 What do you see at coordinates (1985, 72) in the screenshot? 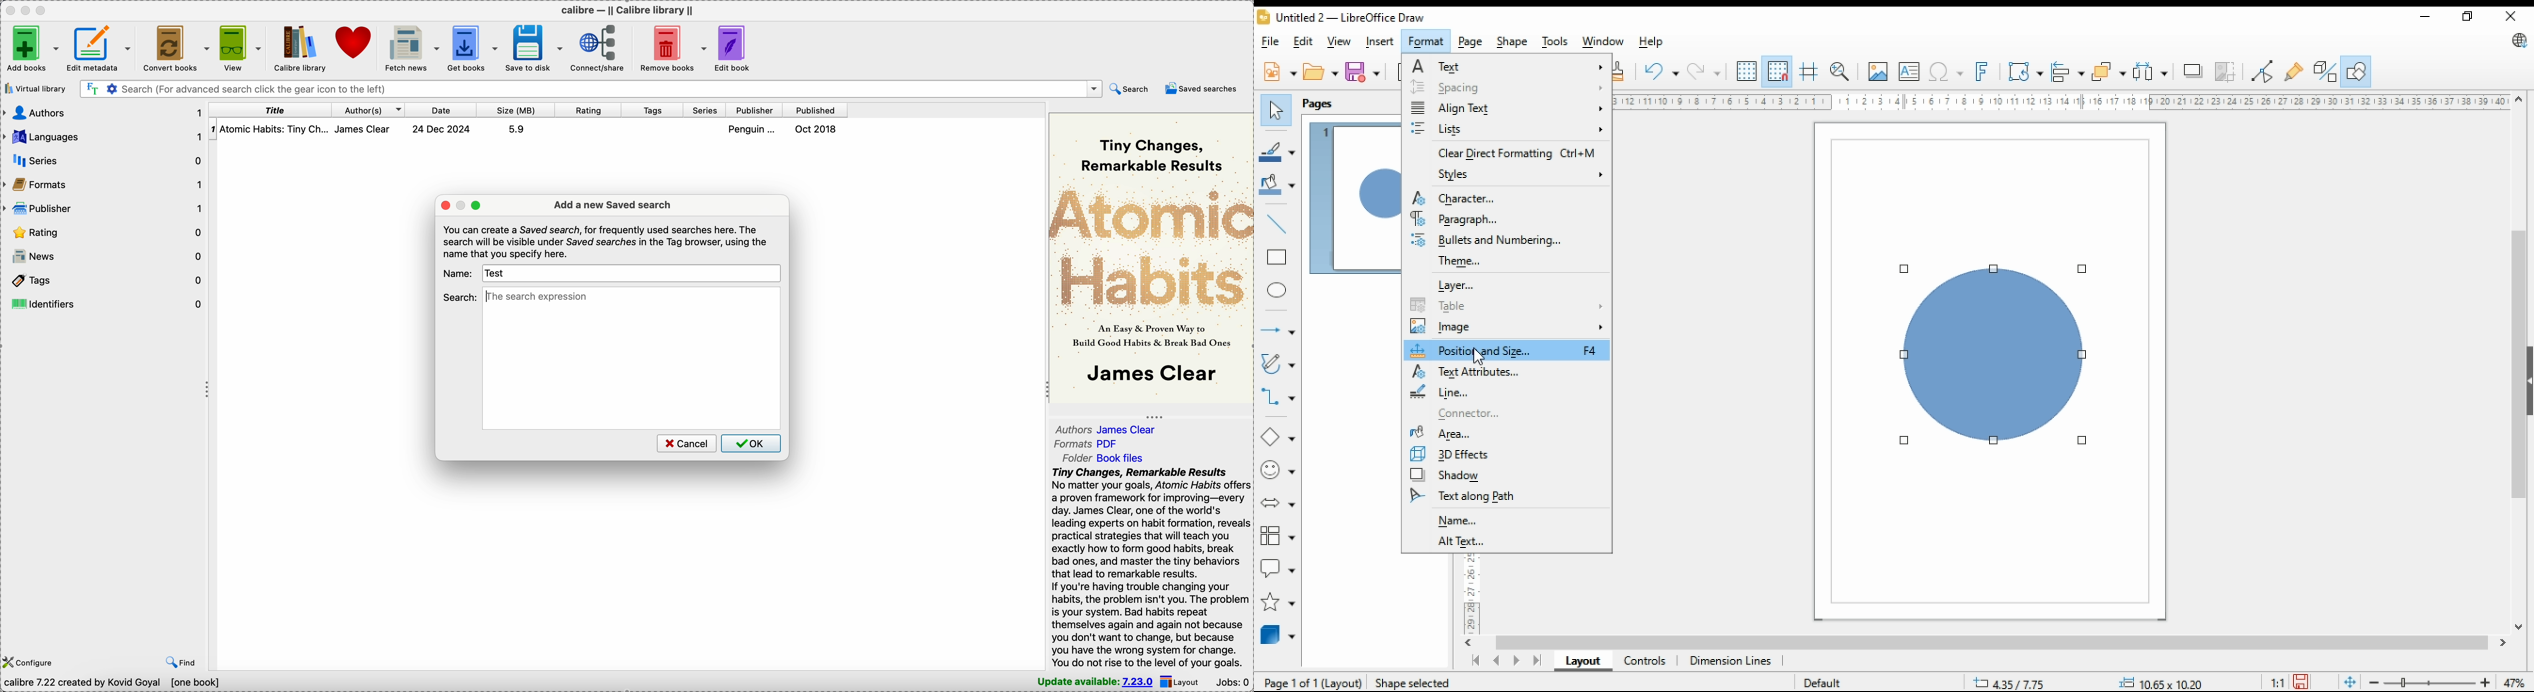
I see `insert fontwork text` at bounding box center [1985, 72].